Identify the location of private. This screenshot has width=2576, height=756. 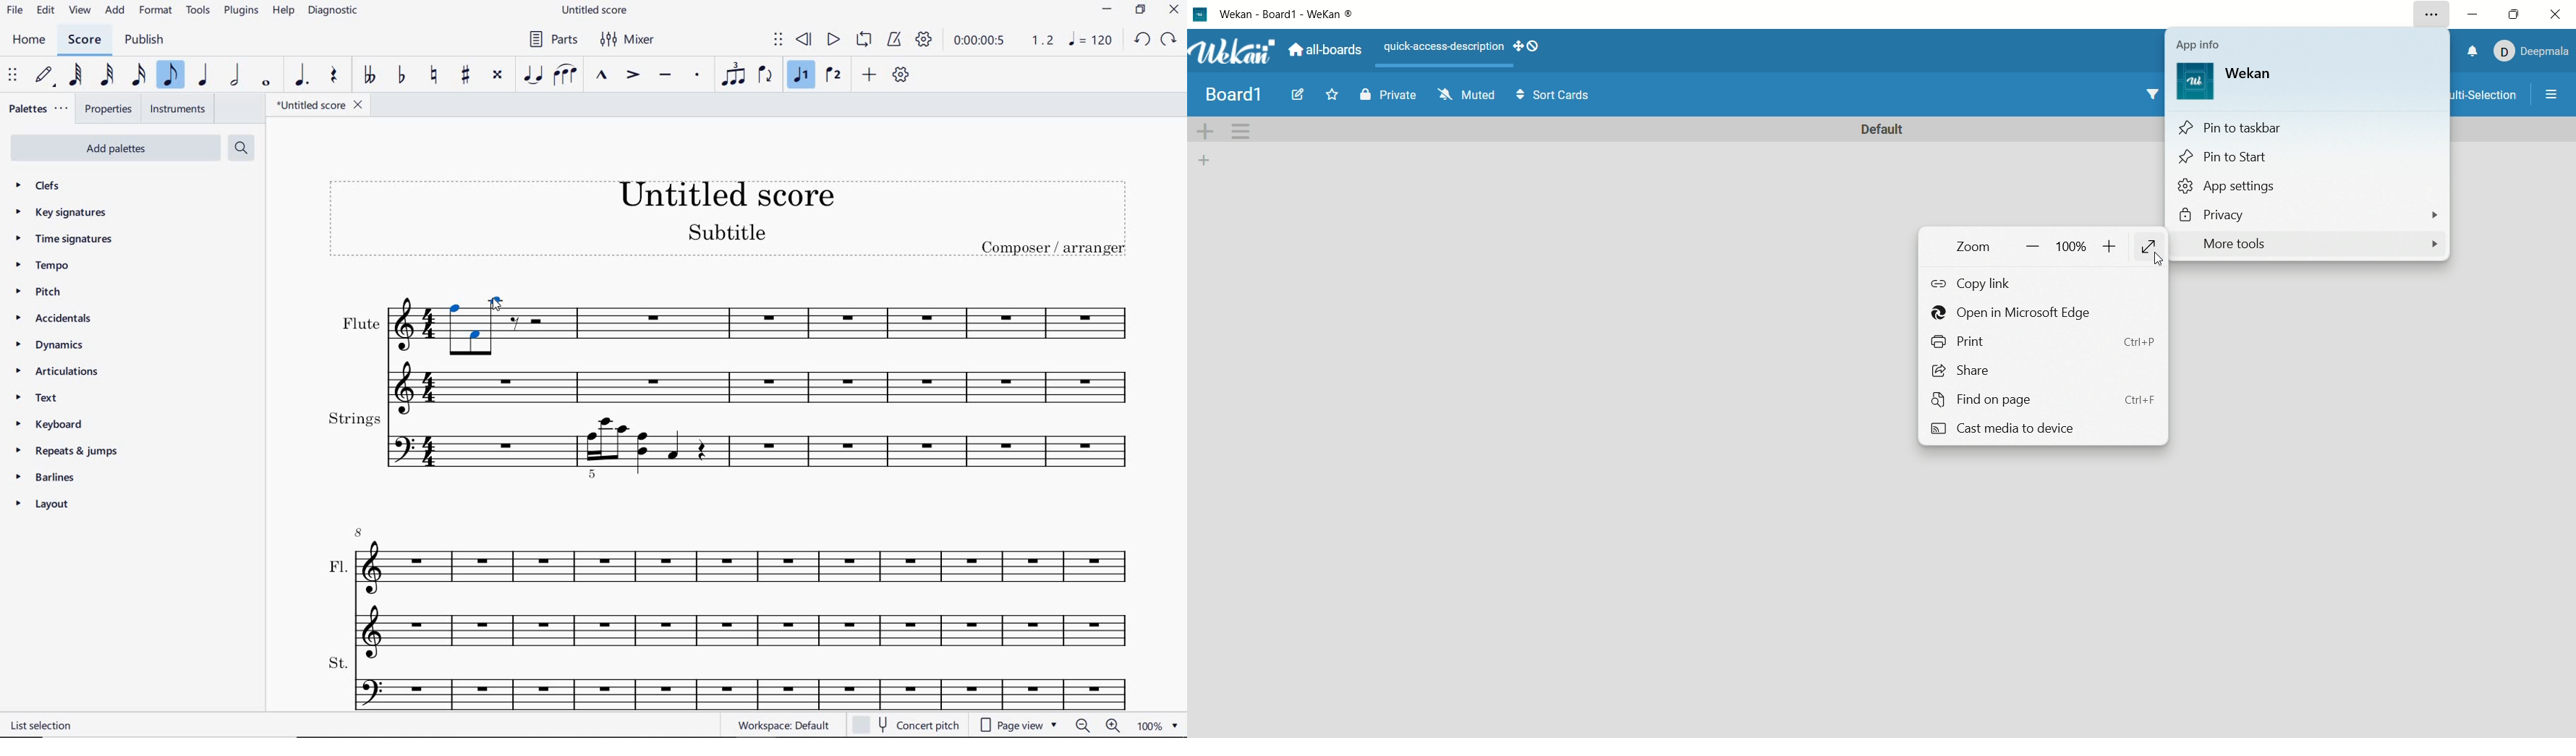
(1387, 96).